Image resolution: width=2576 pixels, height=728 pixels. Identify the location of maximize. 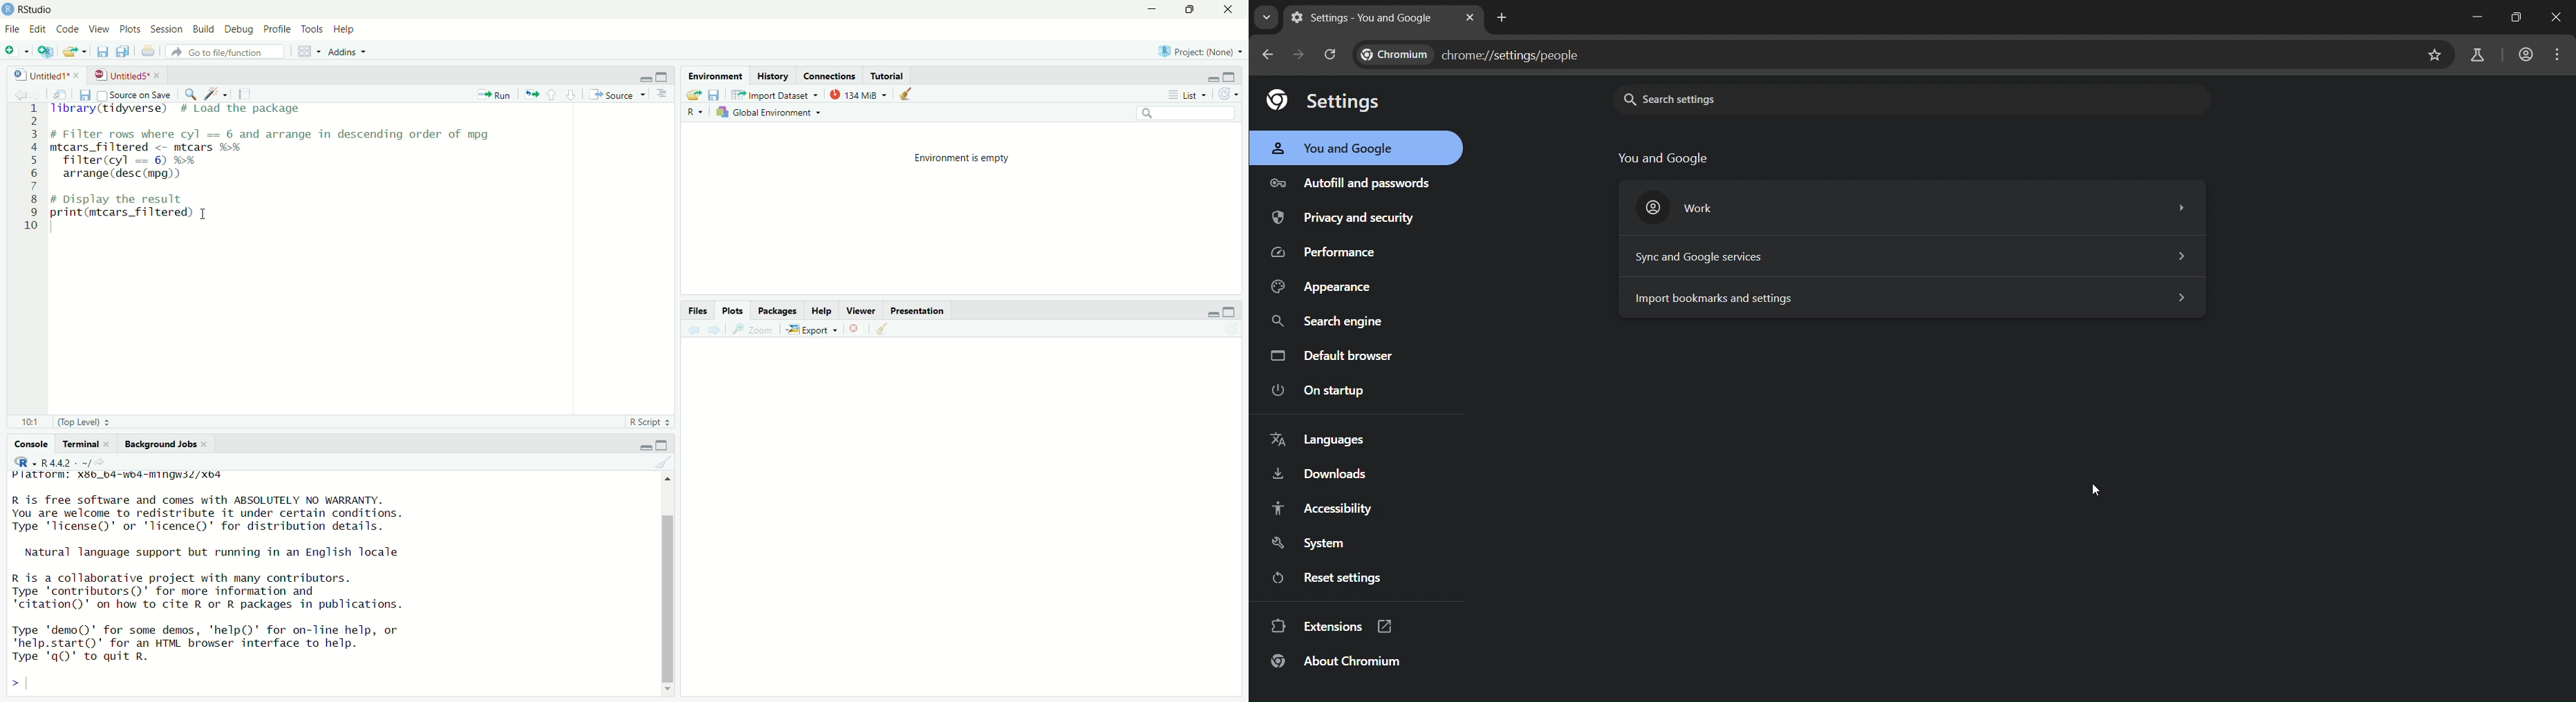
(1192, 9).